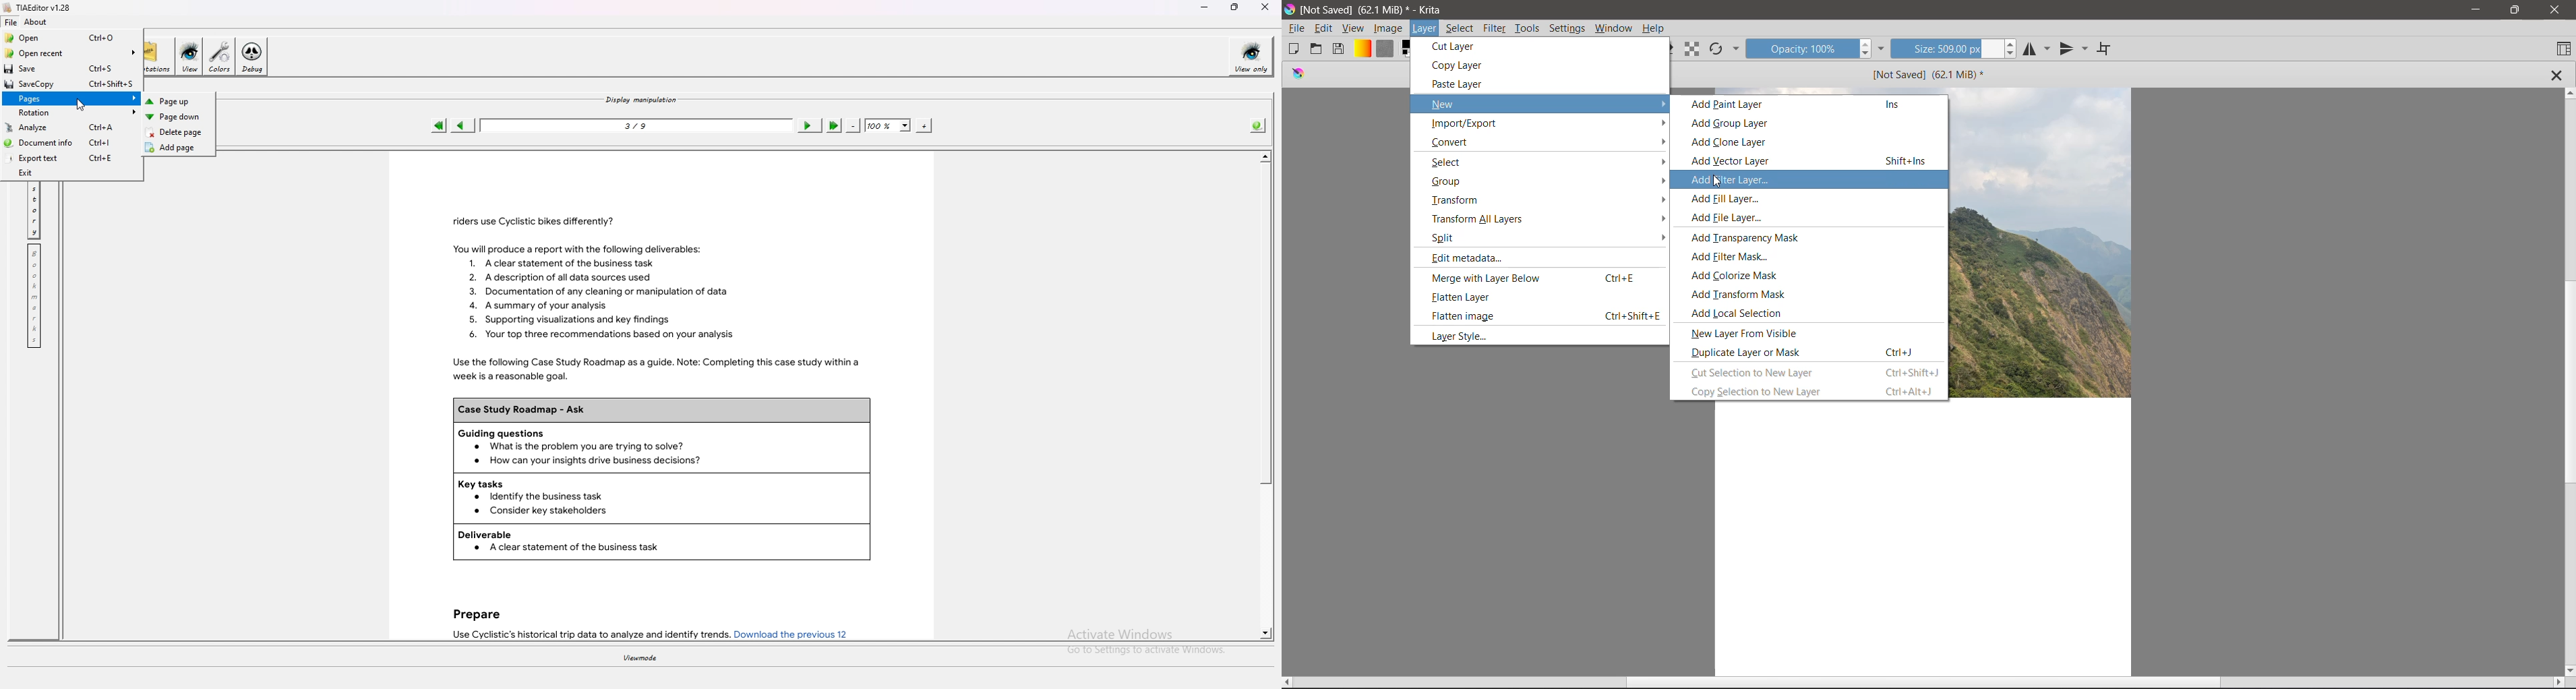 This screenshot has height=700, width=2576. What do you see at coordinates (1742, 294) in the screenshot?
I see `Add Transform Mask` at bounding box center [1742, 294].